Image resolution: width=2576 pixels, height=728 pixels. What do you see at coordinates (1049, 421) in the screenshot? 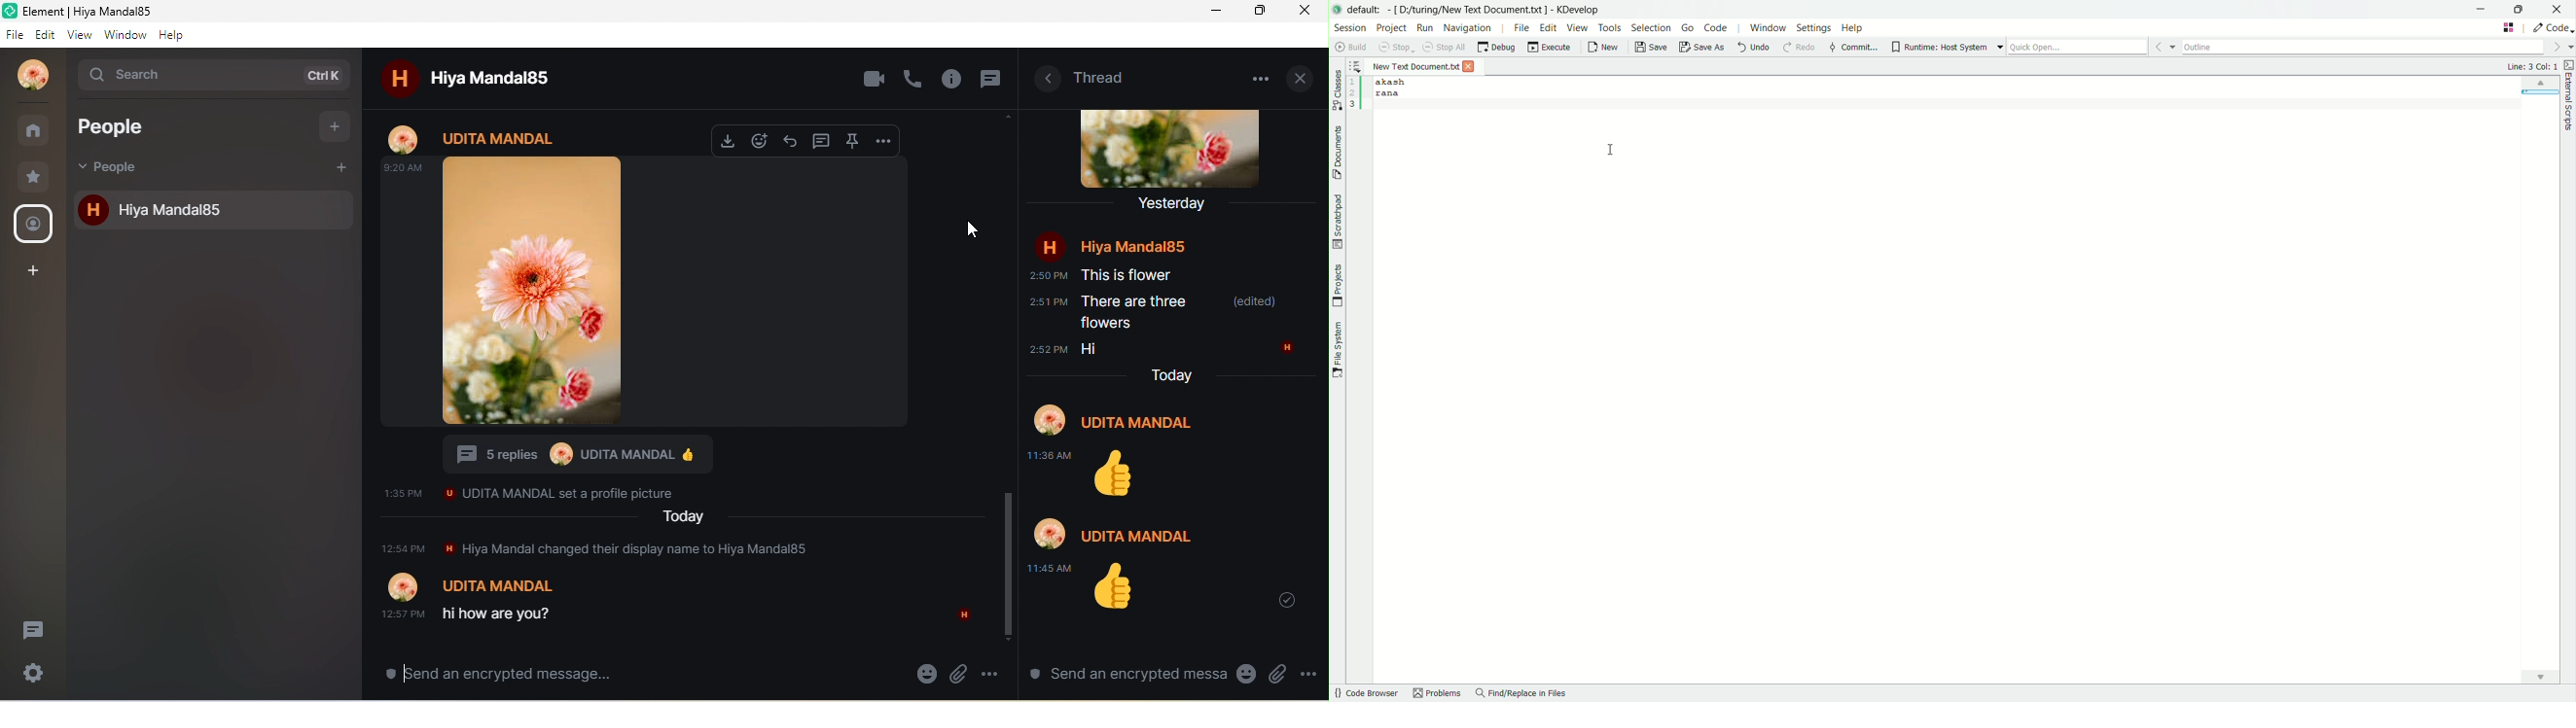
I see `Profile picture` at bounding box center [1049, 421].